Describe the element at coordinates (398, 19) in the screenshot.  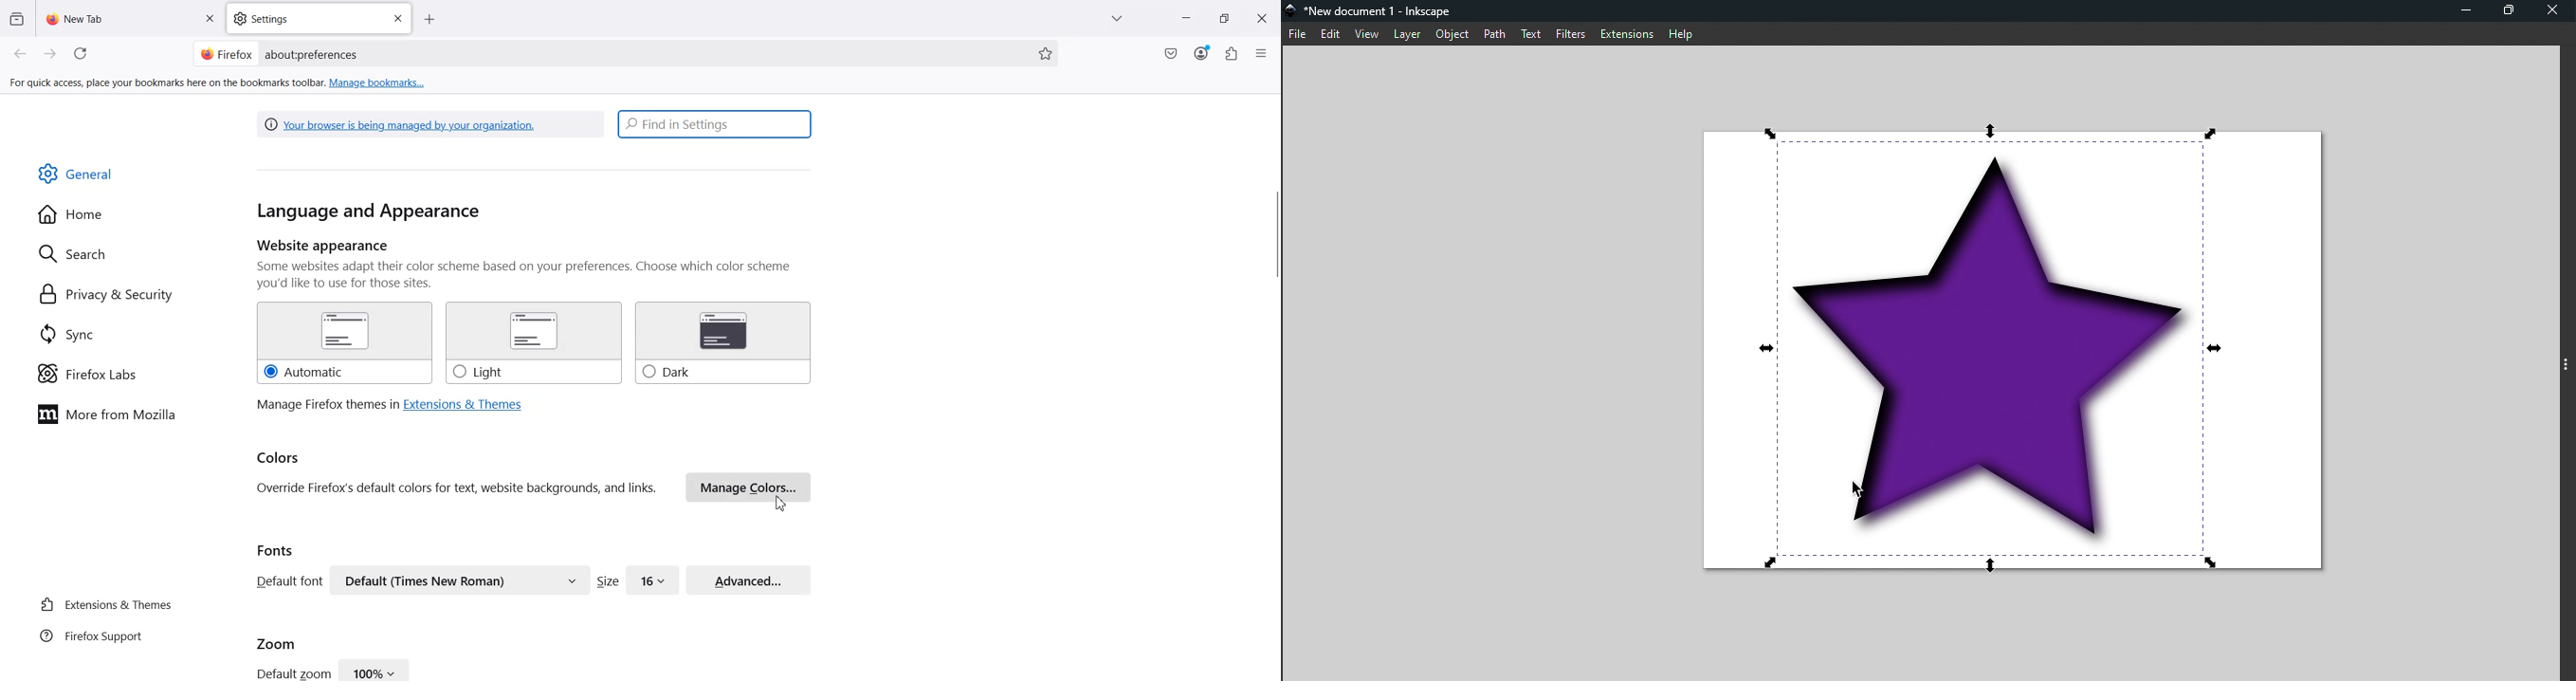
I see `Close` at that location.